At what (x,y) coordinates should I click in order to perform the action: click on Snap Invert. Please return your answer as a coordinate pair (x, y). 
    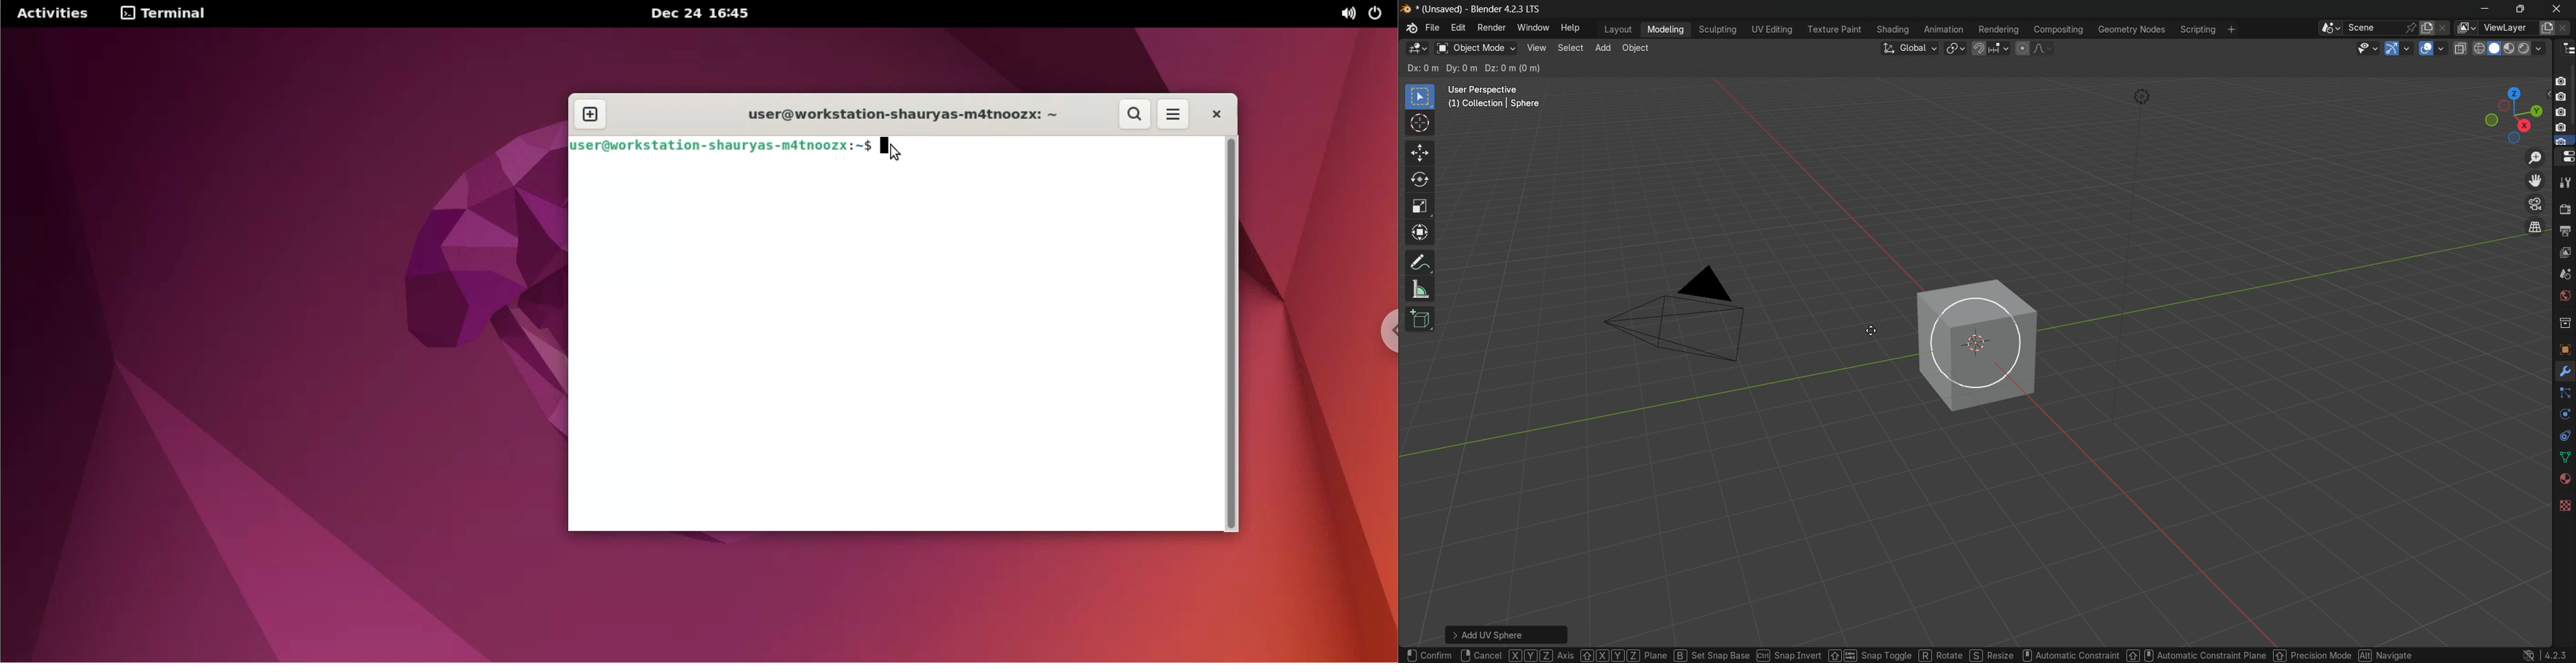
    Looking at the image, I should click on (1789, 653).